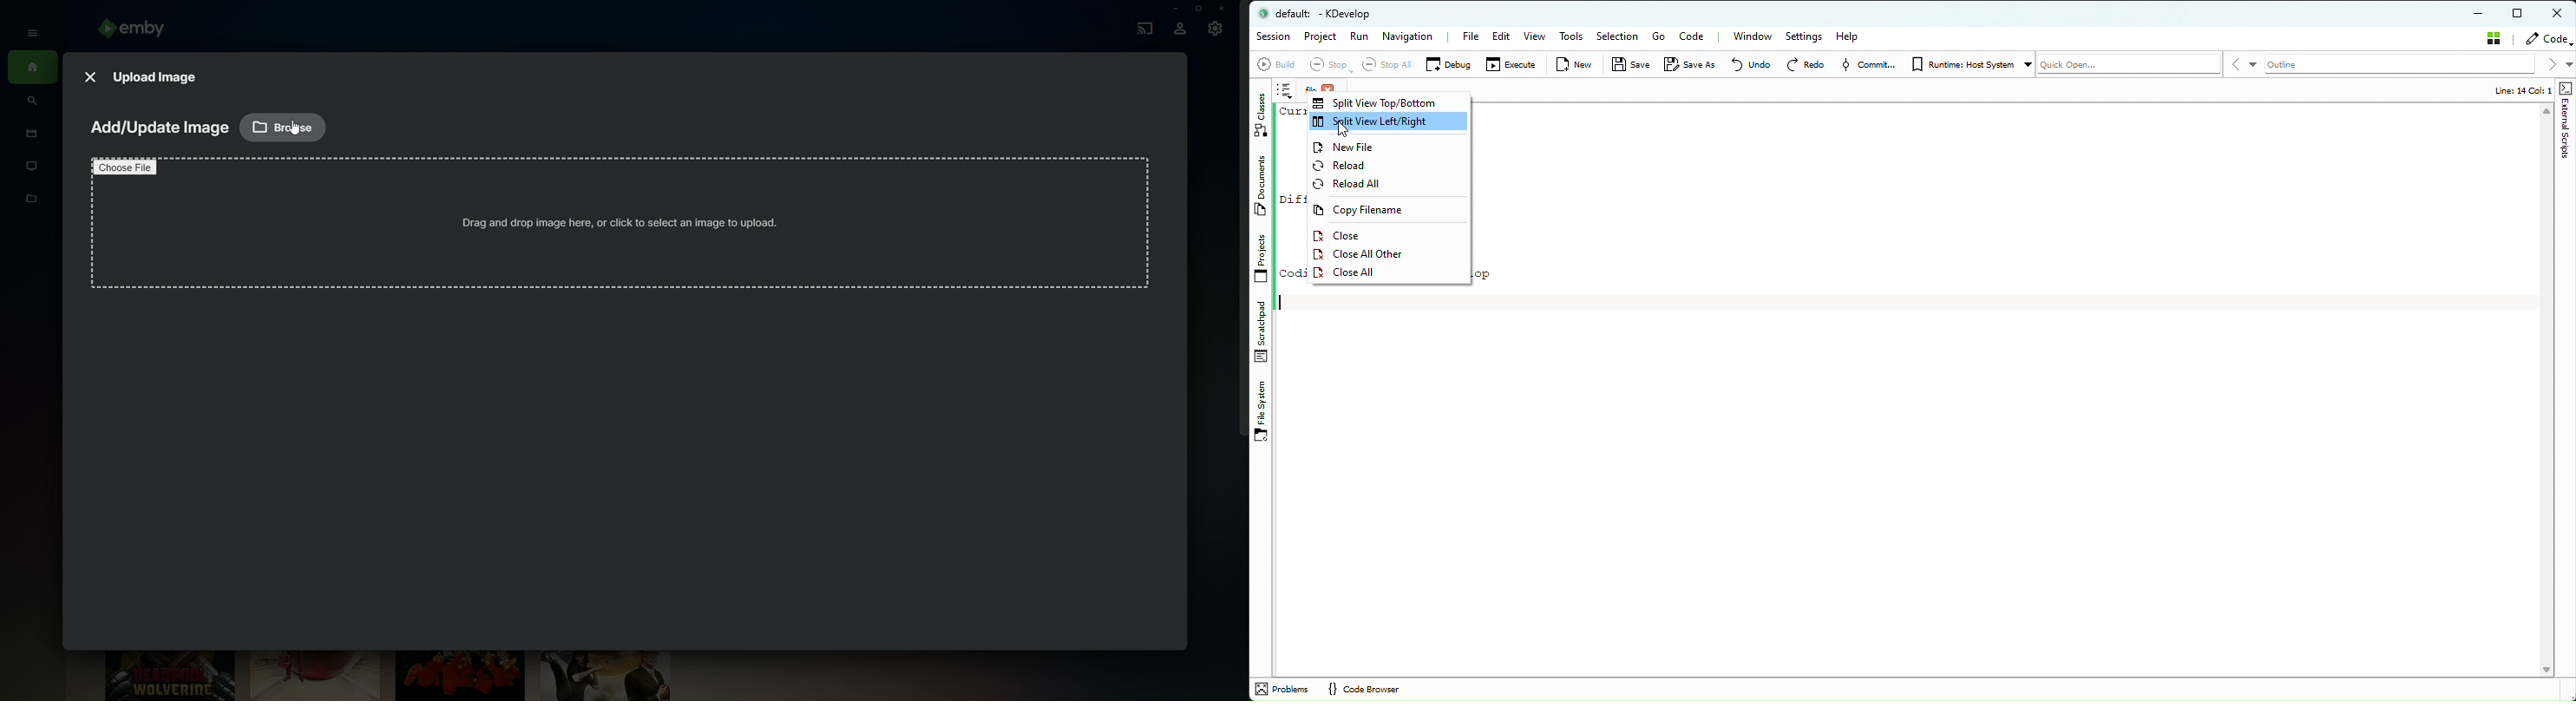 This screenshot has width=2576, height=728. What do you see at coordinates (1142, 27) in the screenshot?
I see `Cast` at bounding box center [1142, 27].